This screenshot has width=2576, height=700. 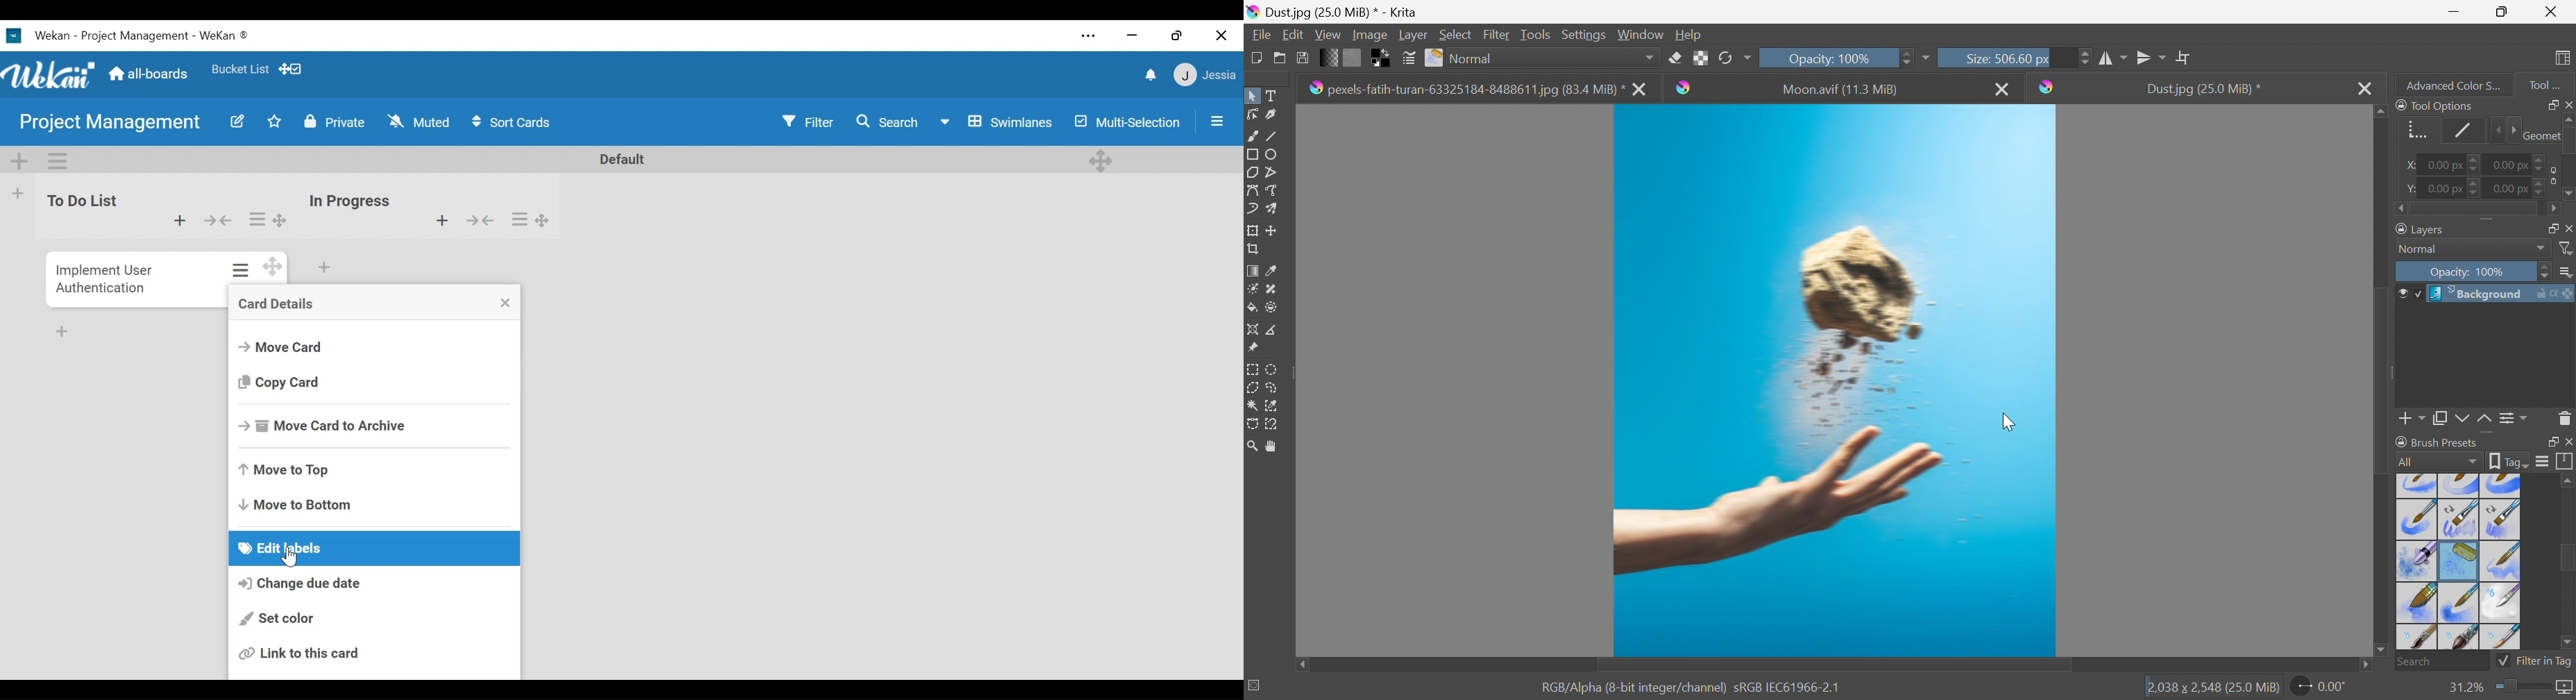 I want to click on Close, so click(x=2551, y=12).